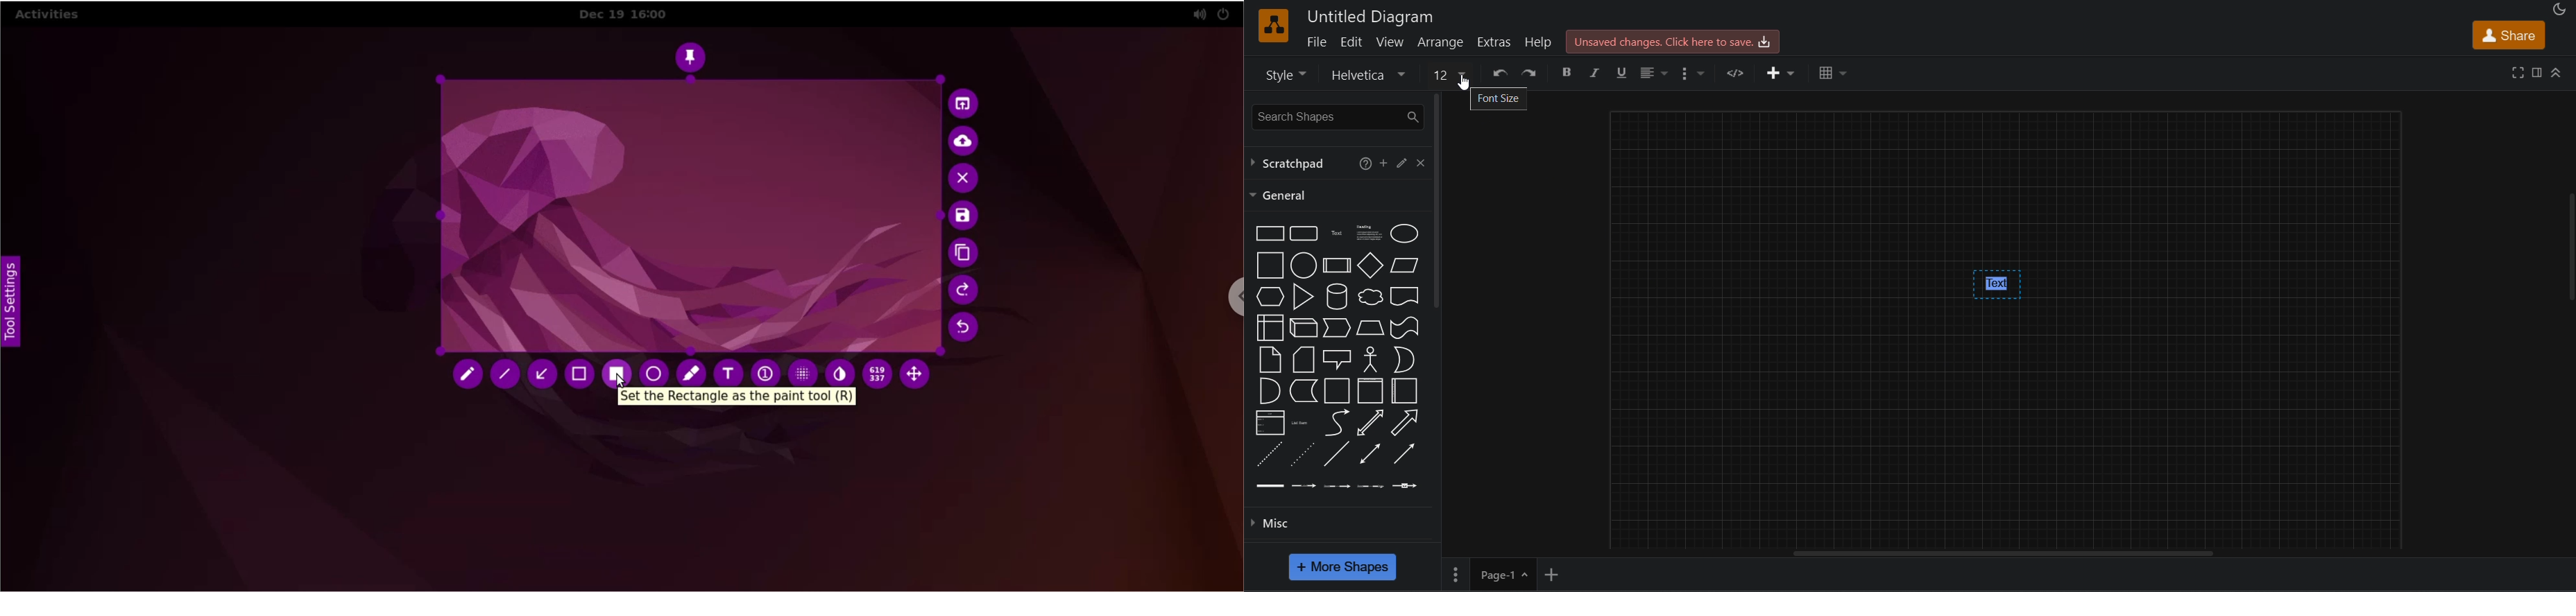 The width and height of the screenshot is (2576, 616). Describe the element at coordinates (1499, 99) in the screenshot. I see `font size` at that location.